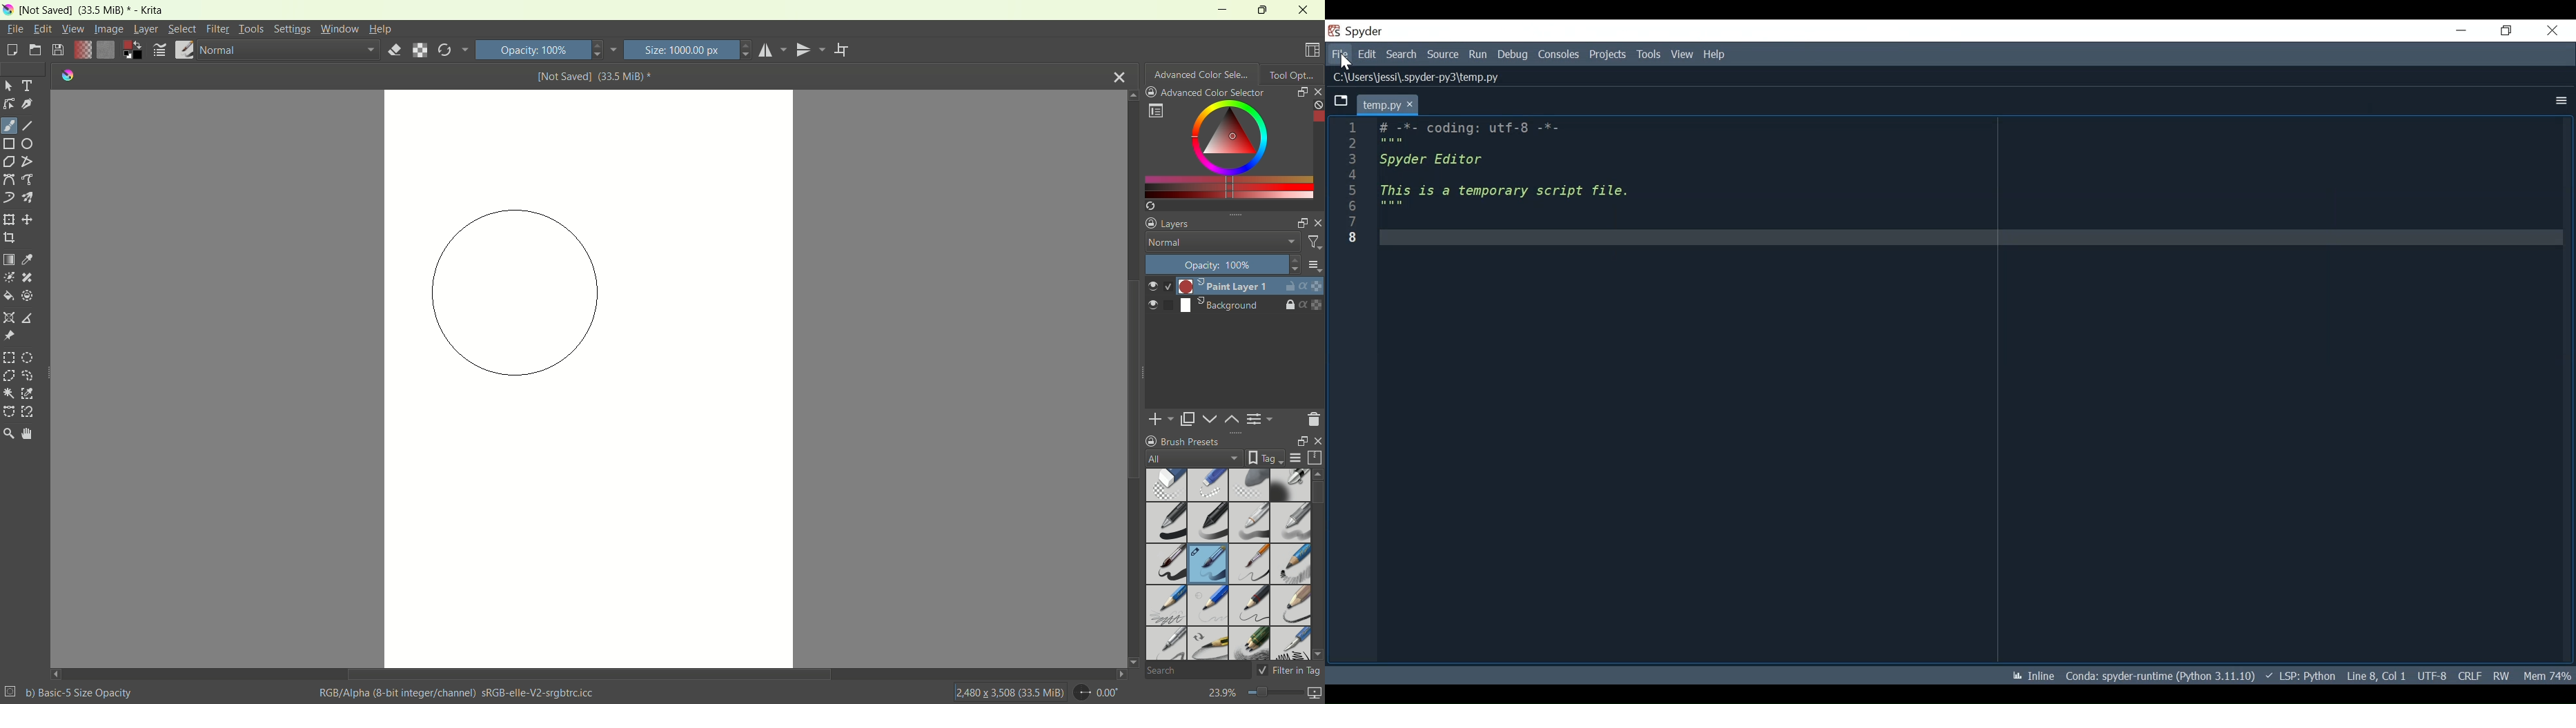 The image size is (2576, 728). Describe the element at coordinates (1416, 78) in the screenshot. I see `C:\User\jessi\.spyder-py3\temp.py` at that location.